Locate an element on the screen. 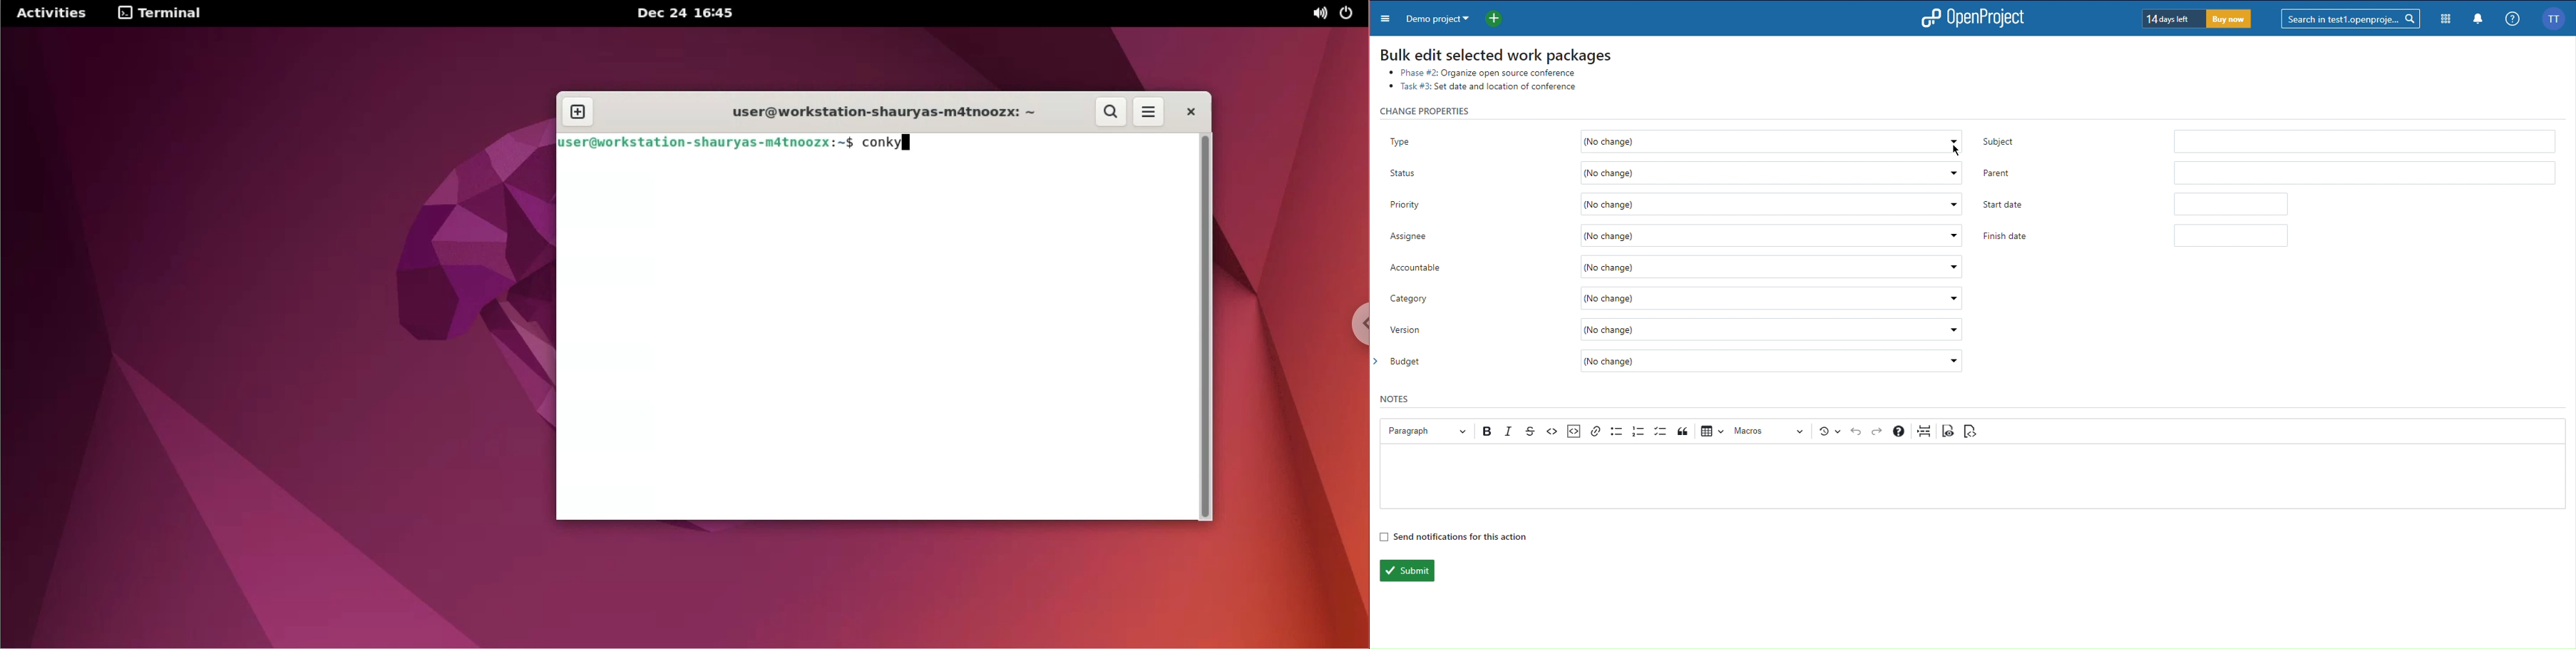 The width and height of the screenshot is (2576, 672). Finish date is located at coordinates (2139, 237).